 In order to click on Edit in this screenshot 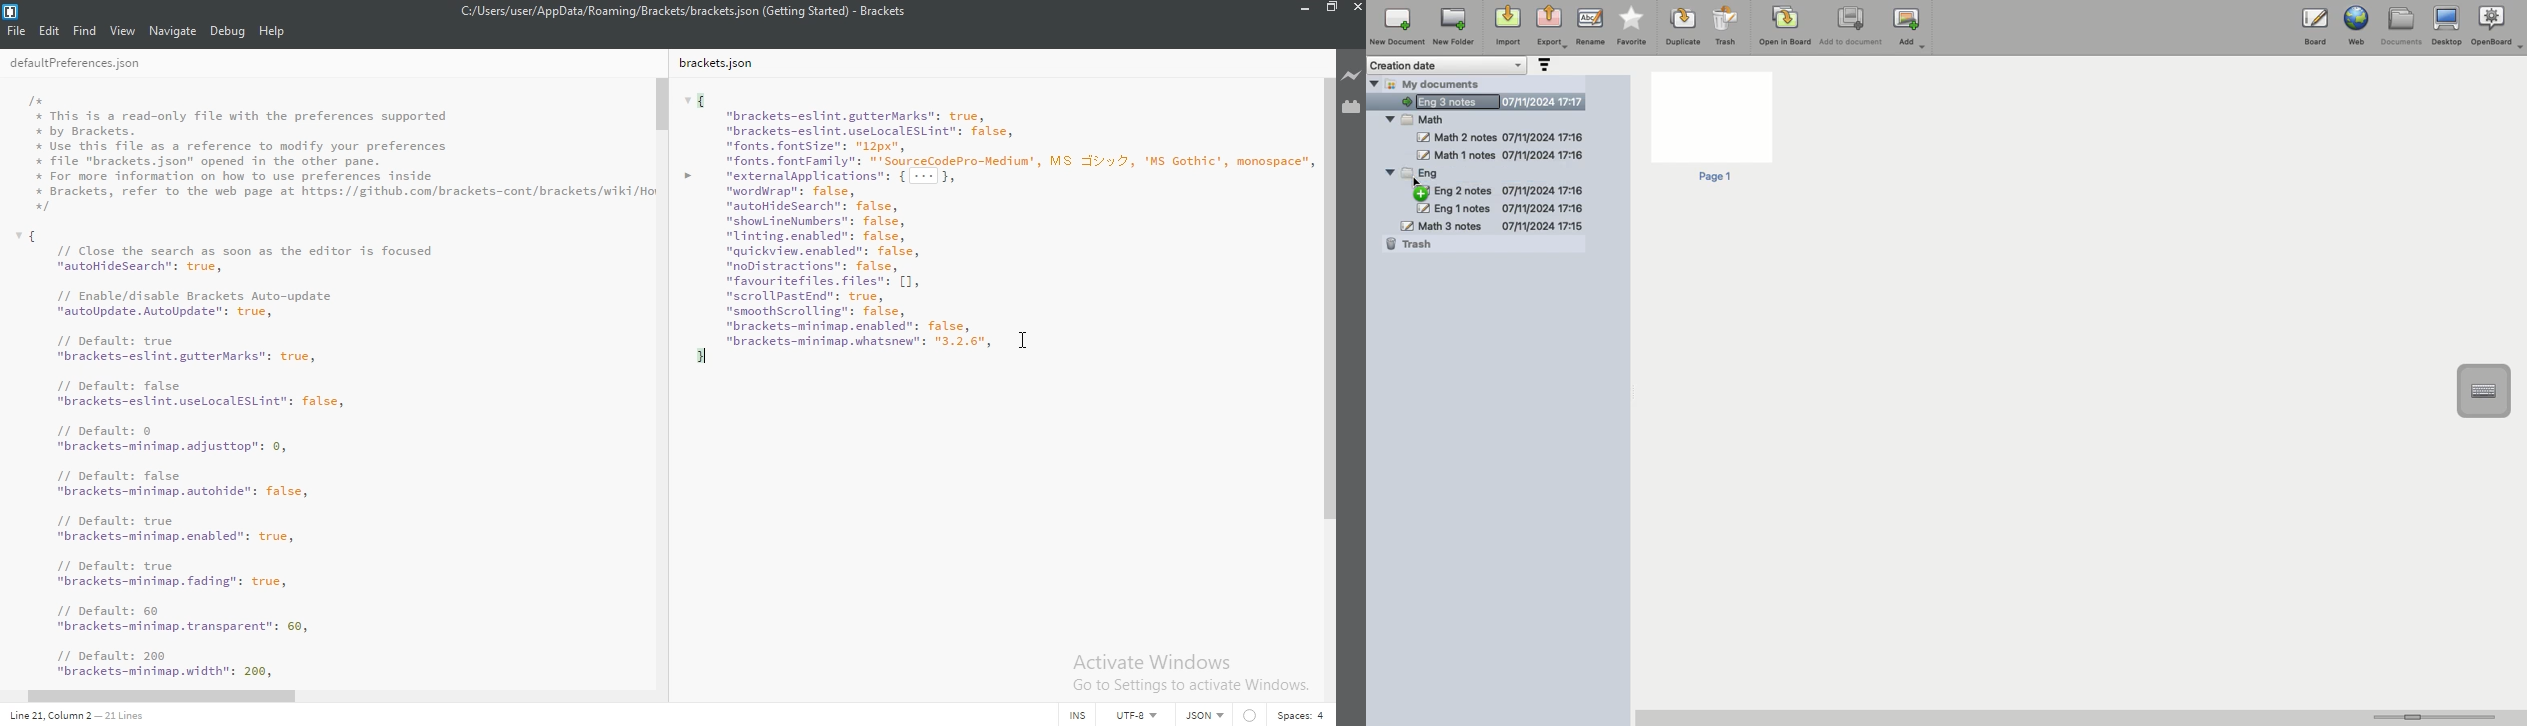, I will do `click(51, 30)`.